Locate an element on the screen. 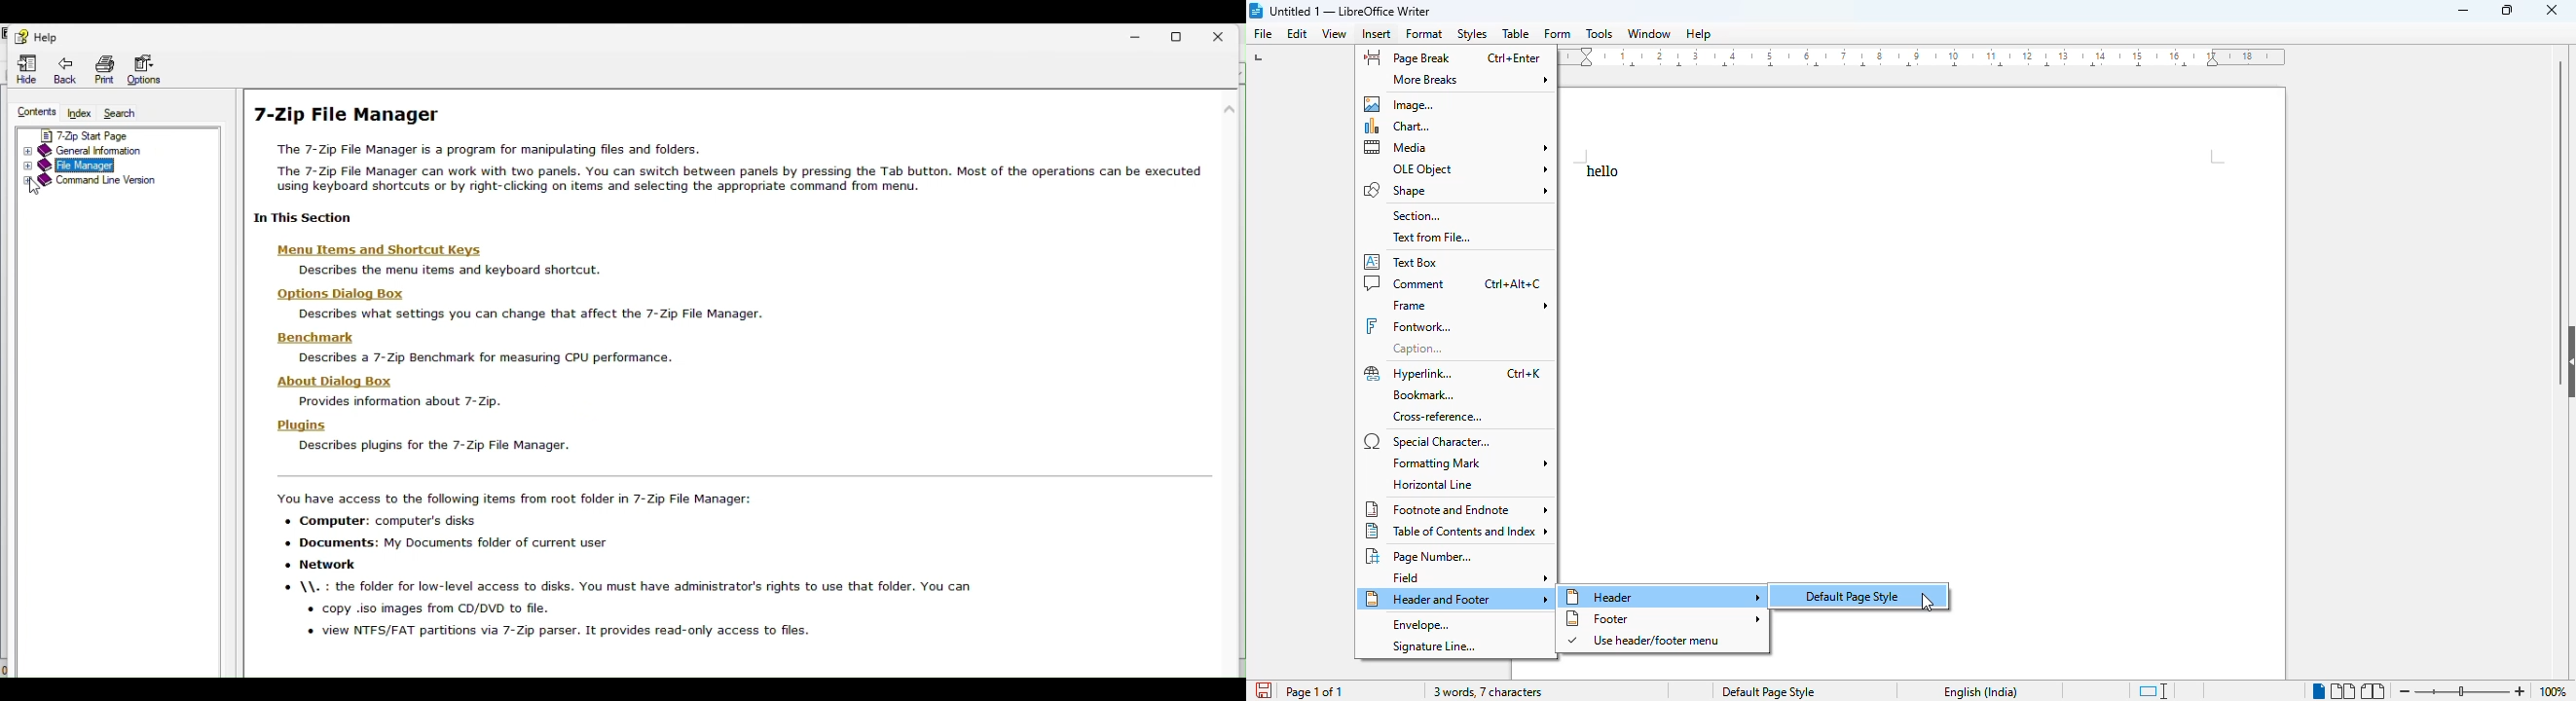 The image size is (2576, 728). multi-page view is located at coordinates (2342, 691).